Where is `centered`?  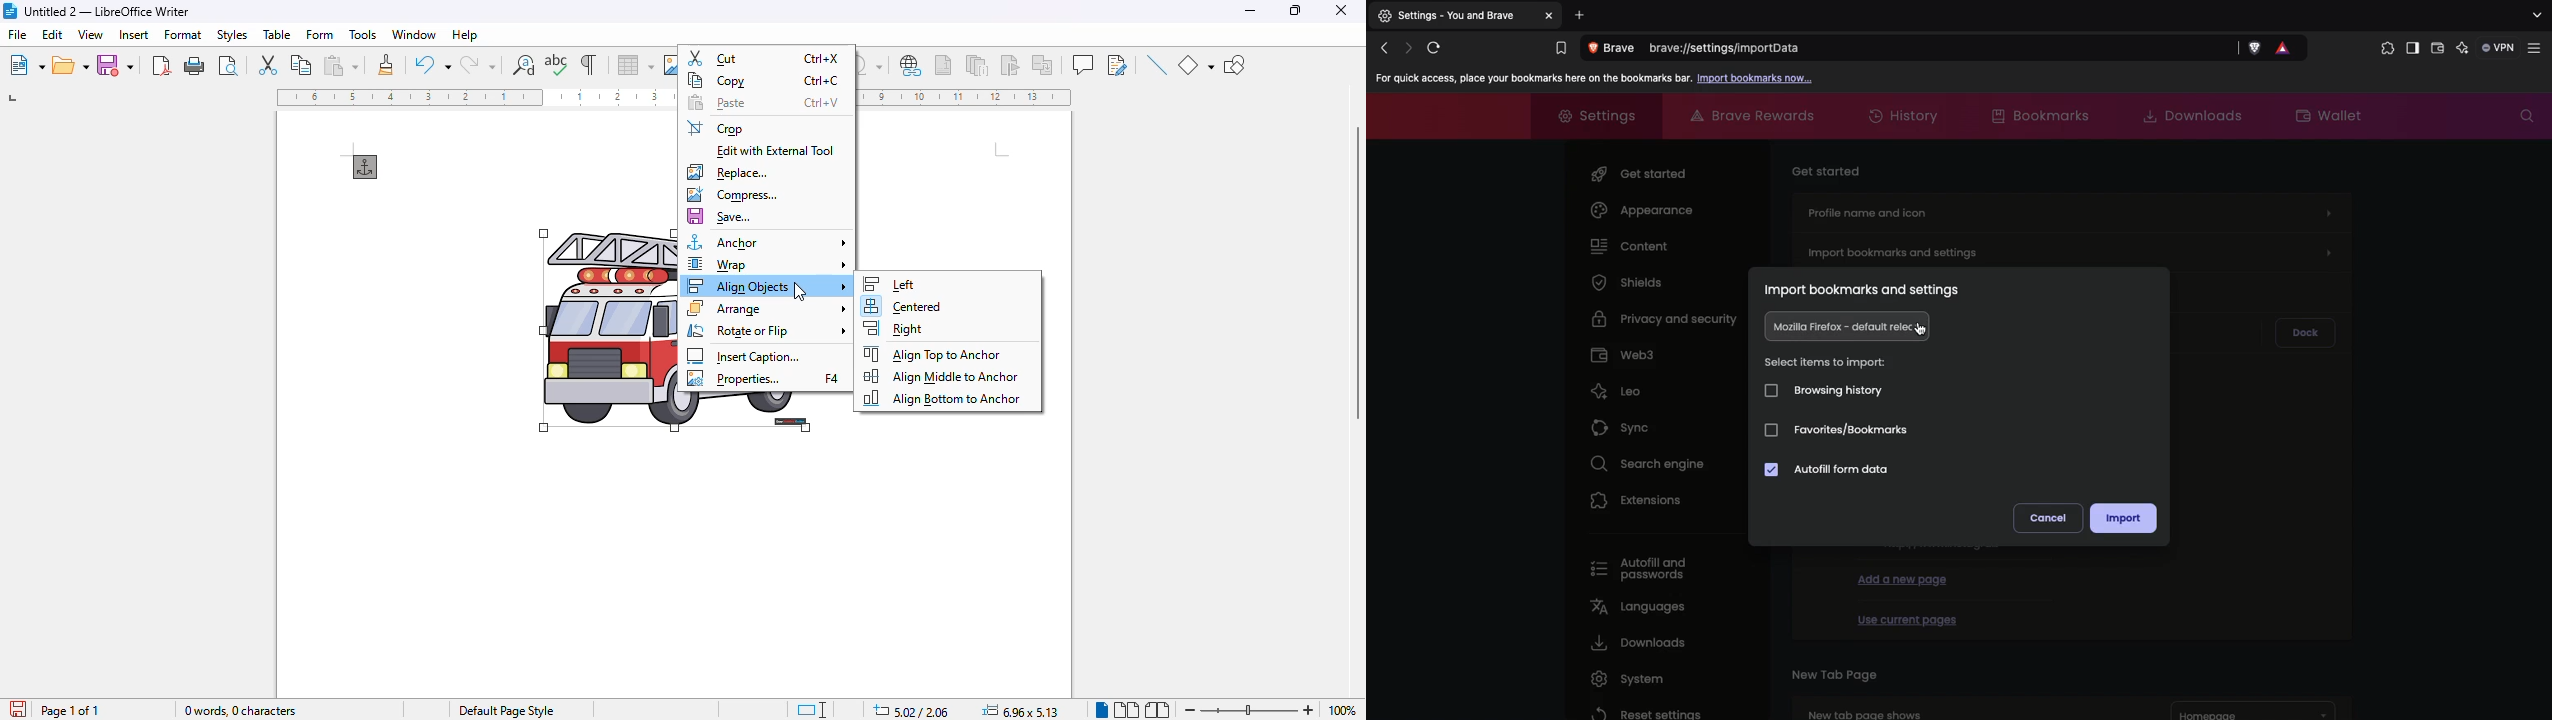 centered is located at coordinates (902, 307).